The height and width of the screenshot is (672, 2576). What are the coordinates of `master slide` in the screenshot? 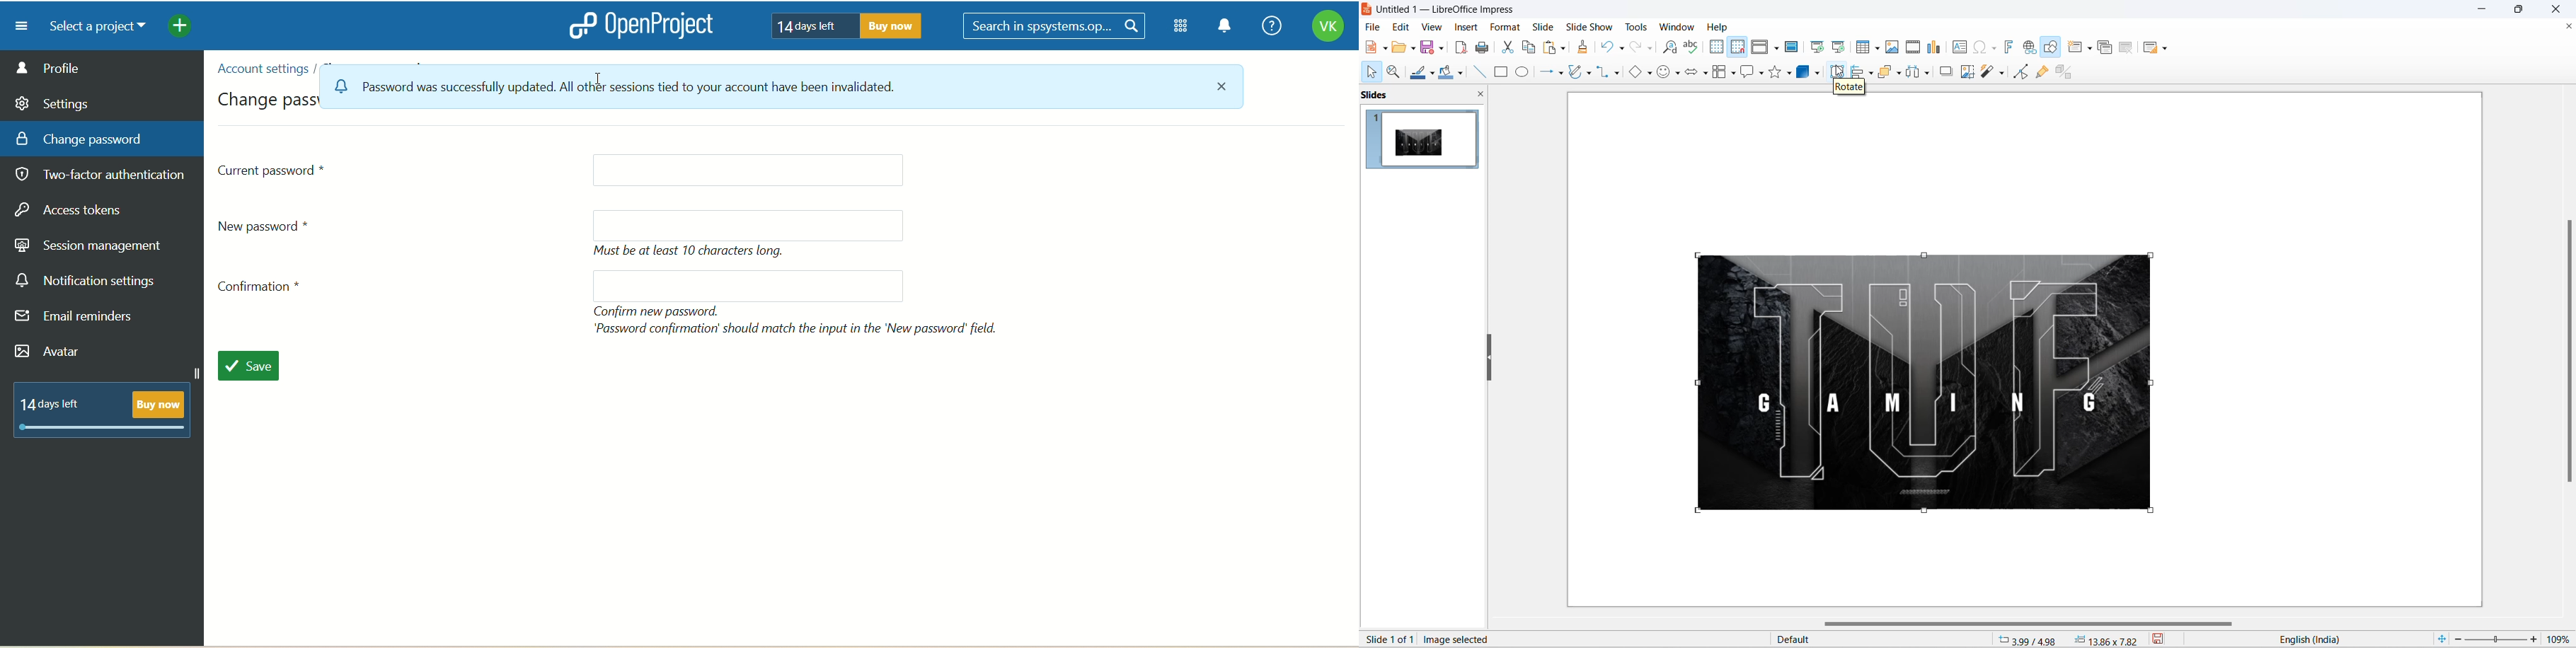 It's located at (1793, 46).